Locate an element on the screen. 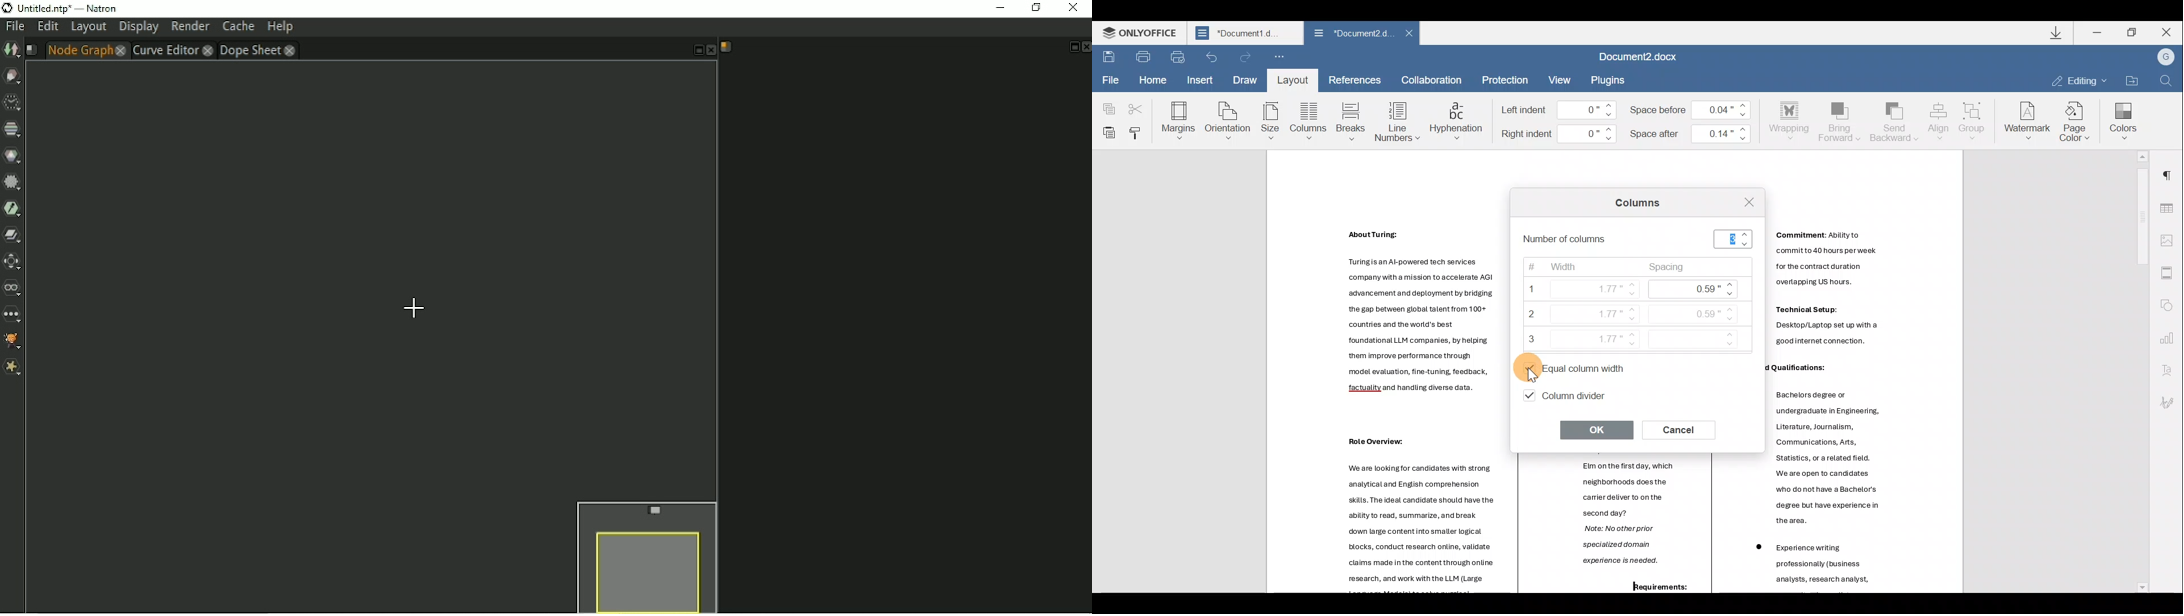 The width and height of the screenshot is (2184, 616). Plugin is located at coordinates (1617, 80).